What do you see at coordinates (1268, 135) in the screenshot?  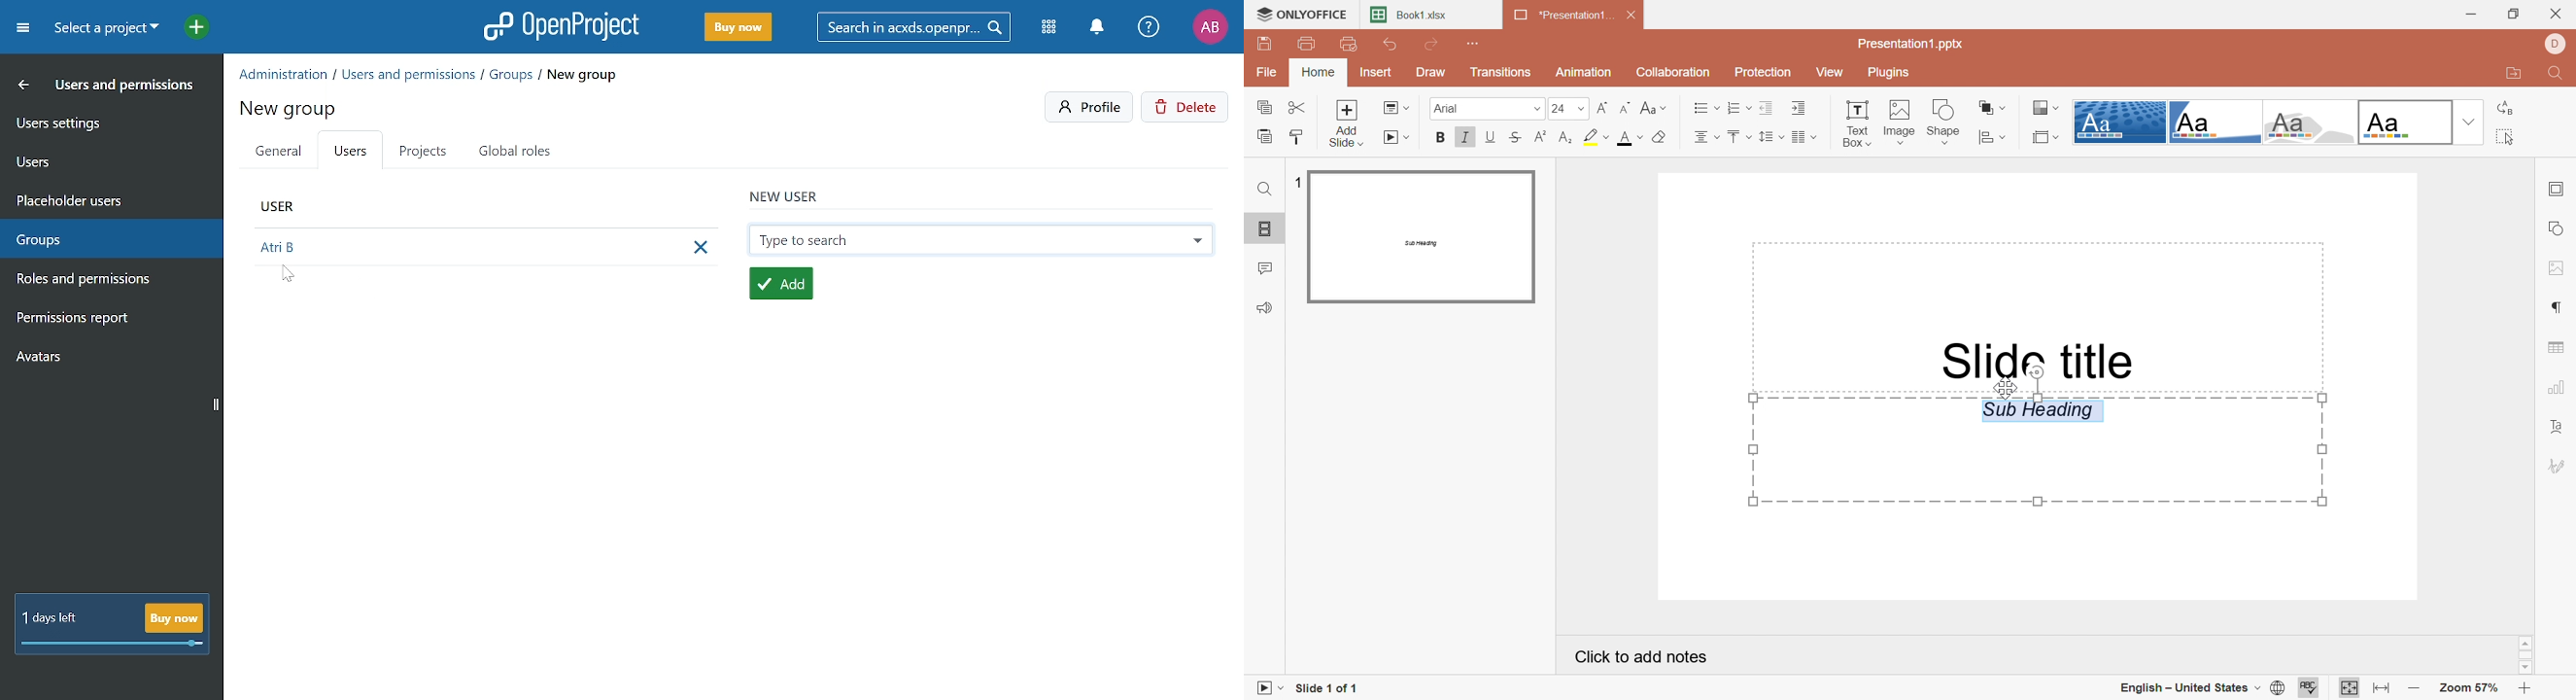 I see `Paste` at bounding box center [1268, 135].